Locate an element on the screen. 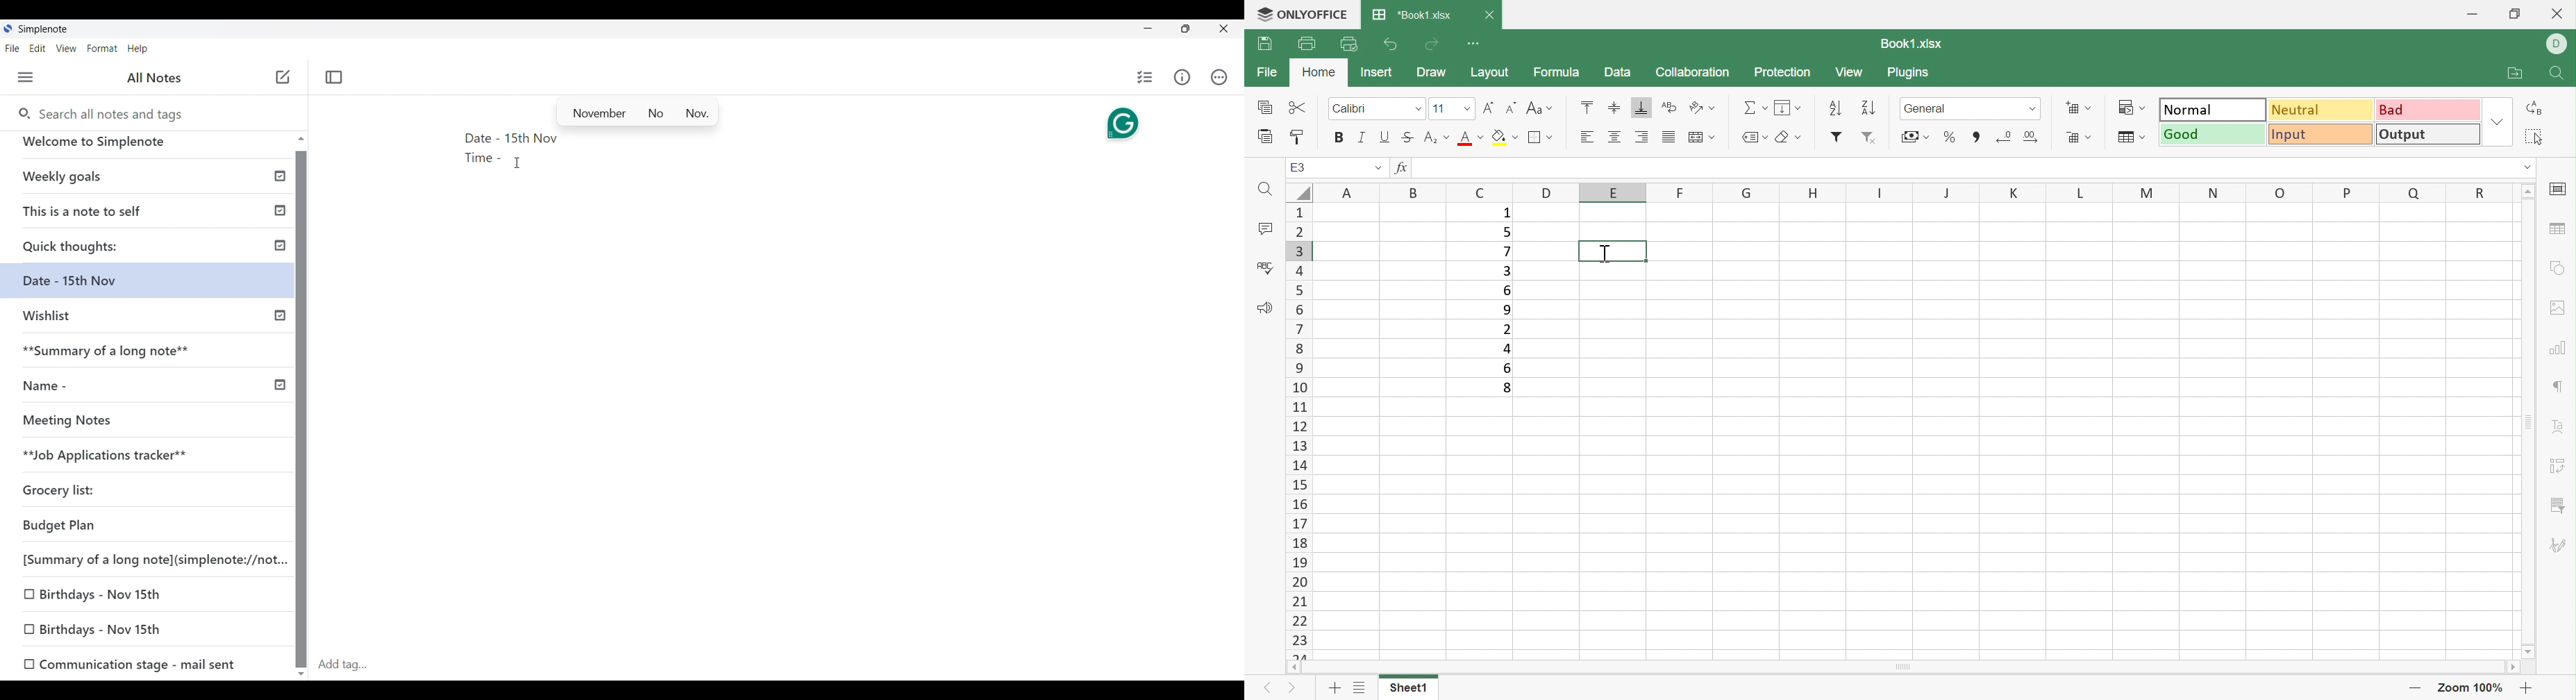 Image resolution: width=2576 pixels, height=700 pixels. 7 is located at coordinates (1503, 252).